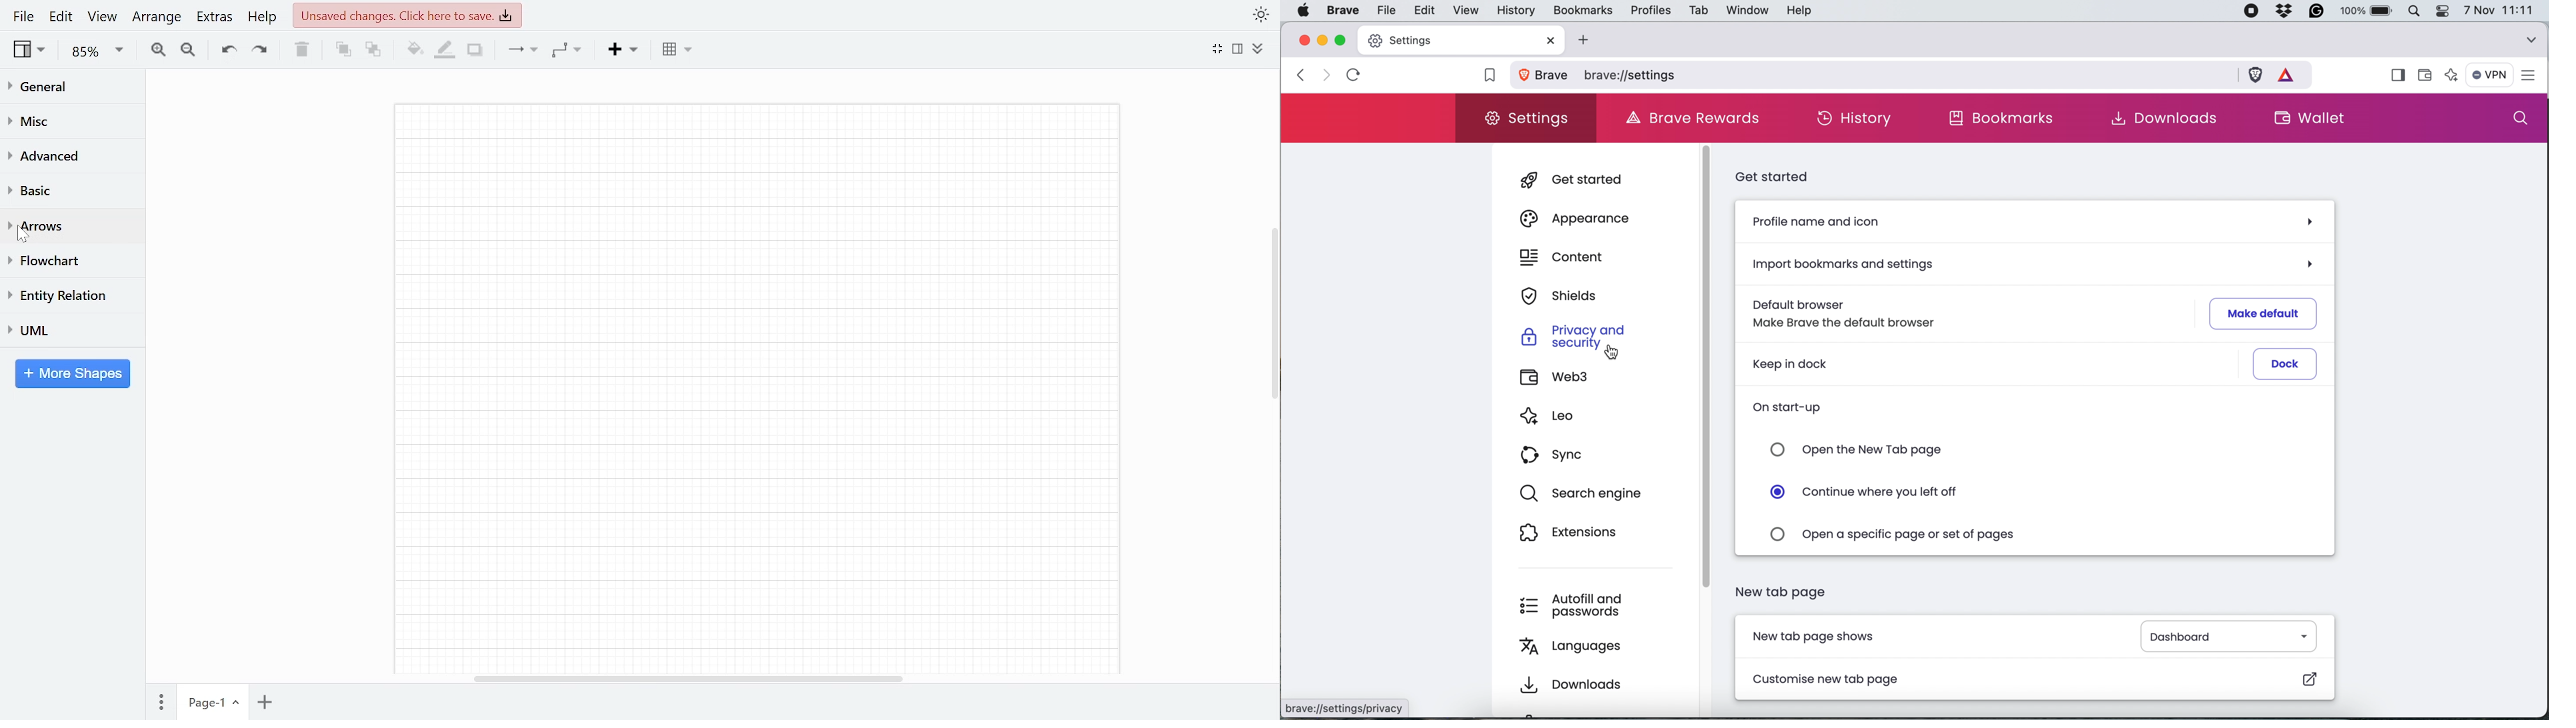  What do you see at coordinates (406, 16) in the screenshot?
I see `Unsaved changes. Click here to save` at bounding box center [406, 16].